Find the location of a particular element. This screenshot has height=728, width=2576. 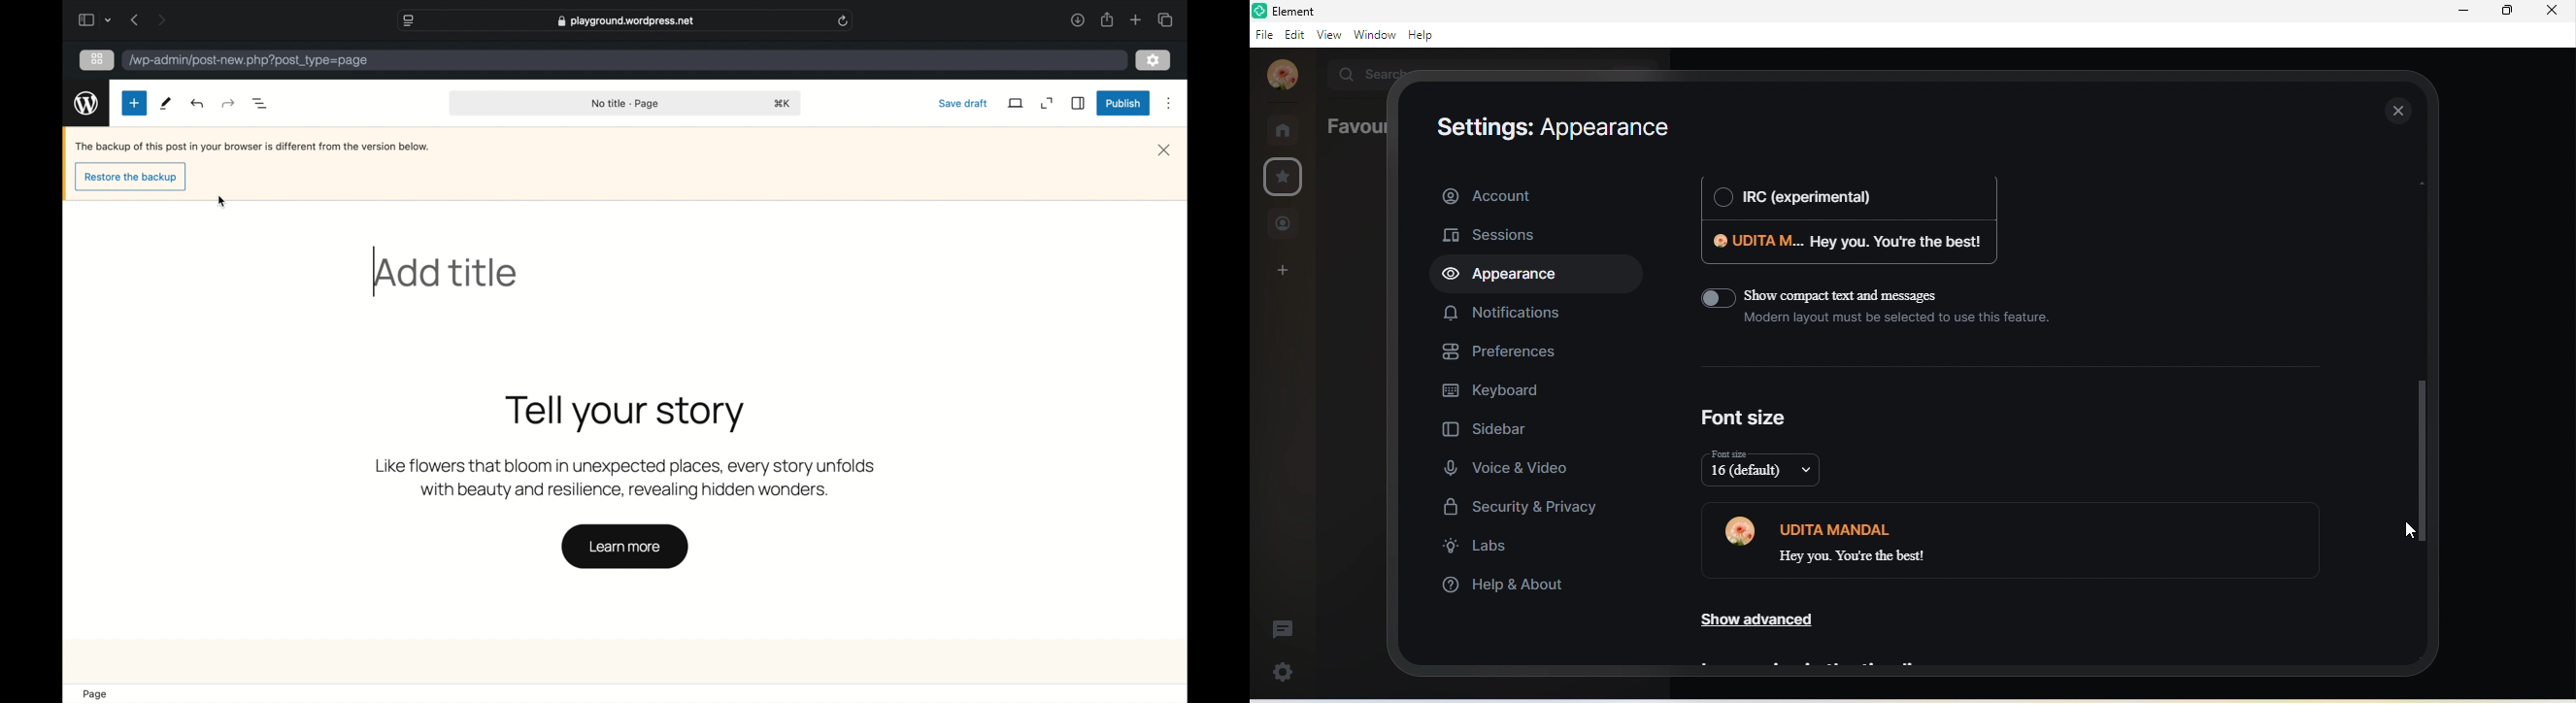

expand is located at coordinates (1047, 103).